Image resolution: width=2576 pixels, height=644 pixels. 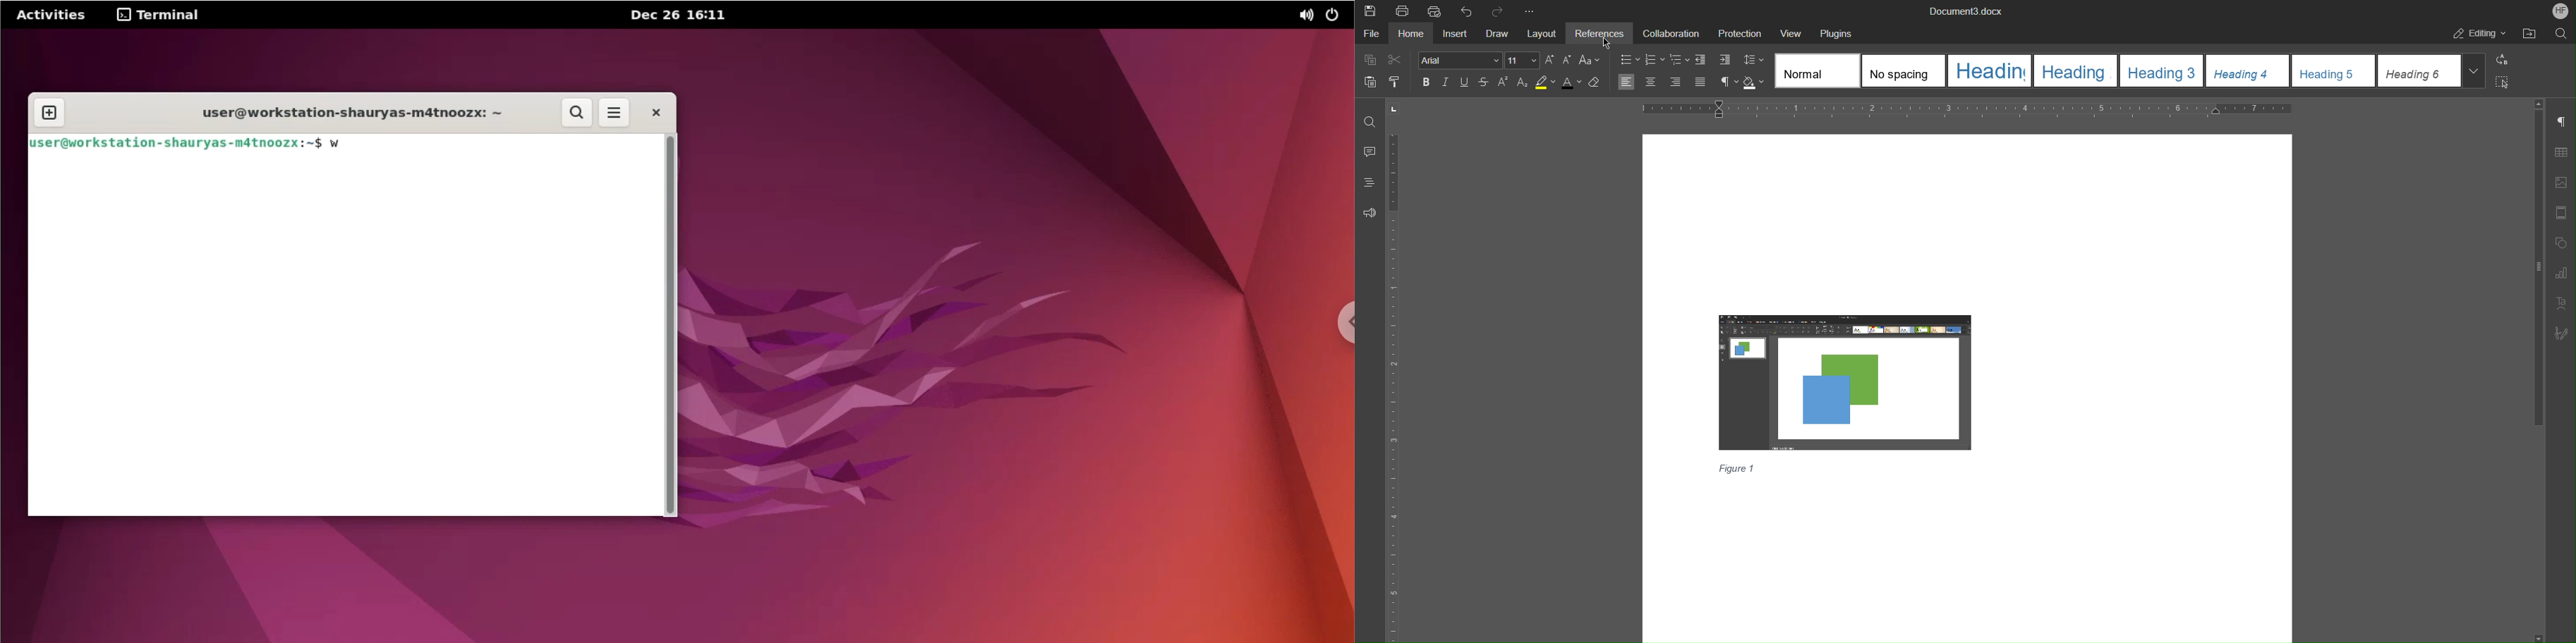 I want to click on power options, so click(x=1338, y=16).